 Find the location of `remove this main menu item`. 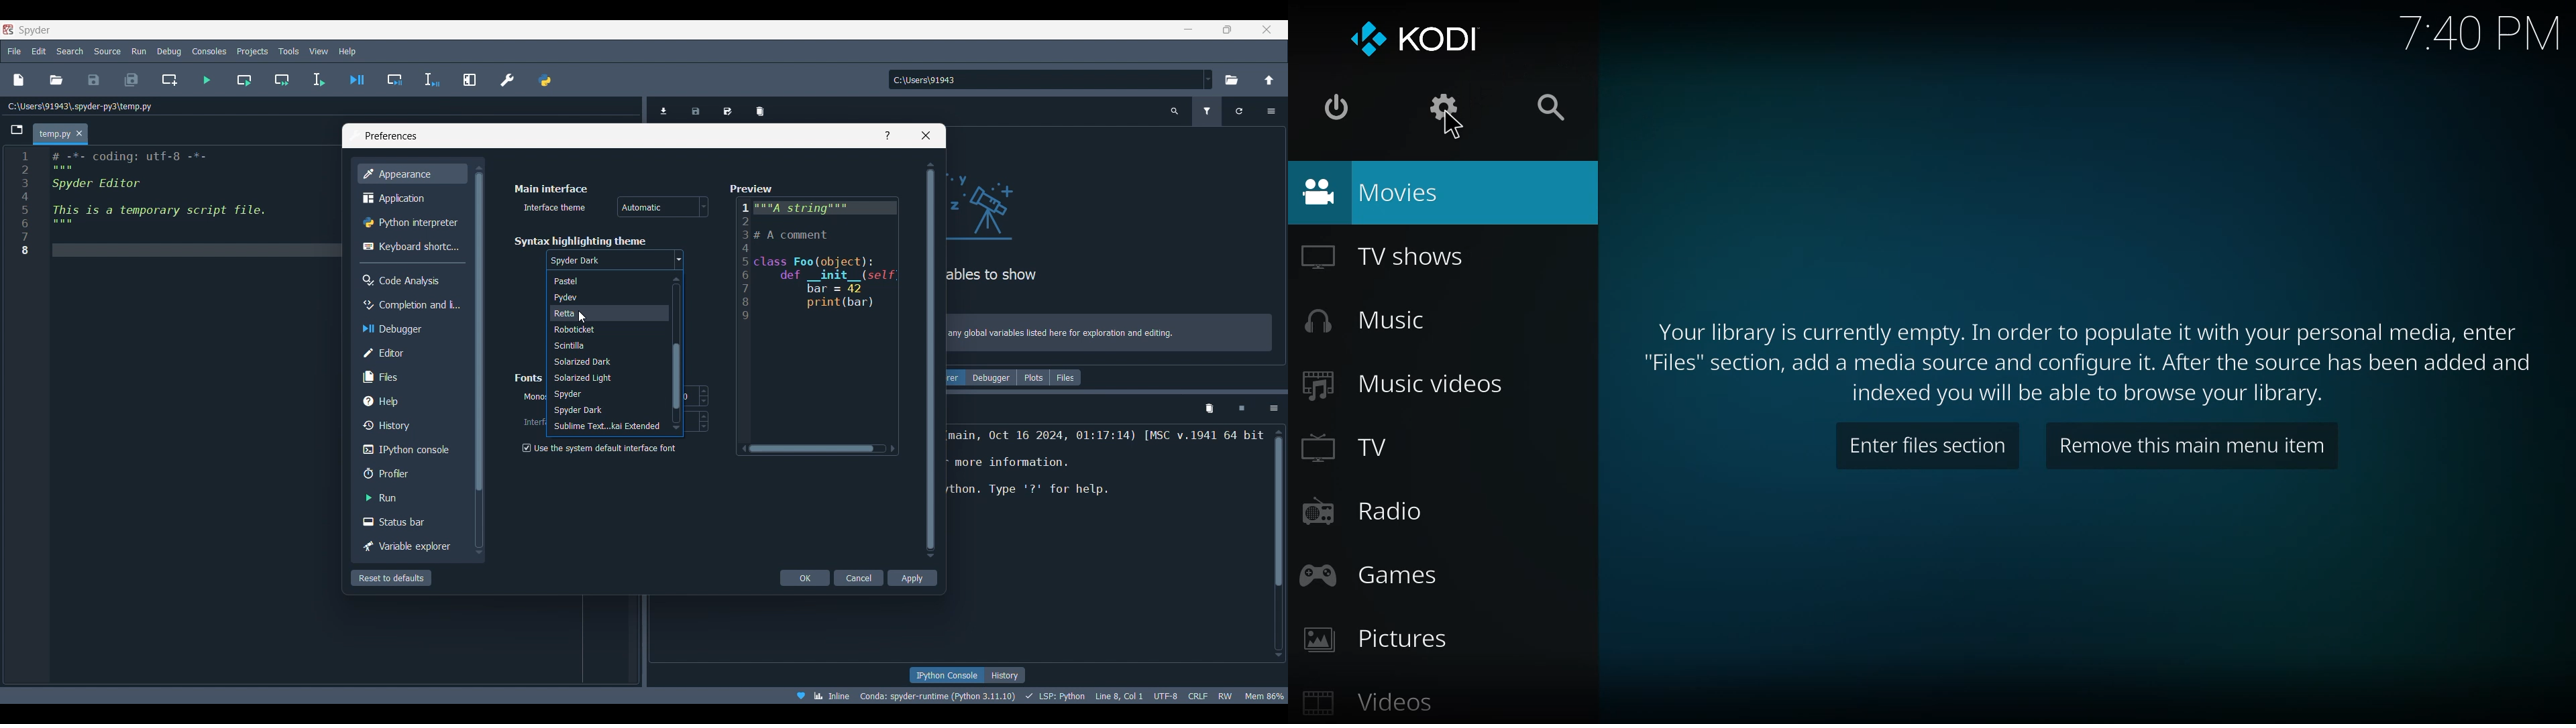

remove this main menu item is located at coordinates (2188, 447).